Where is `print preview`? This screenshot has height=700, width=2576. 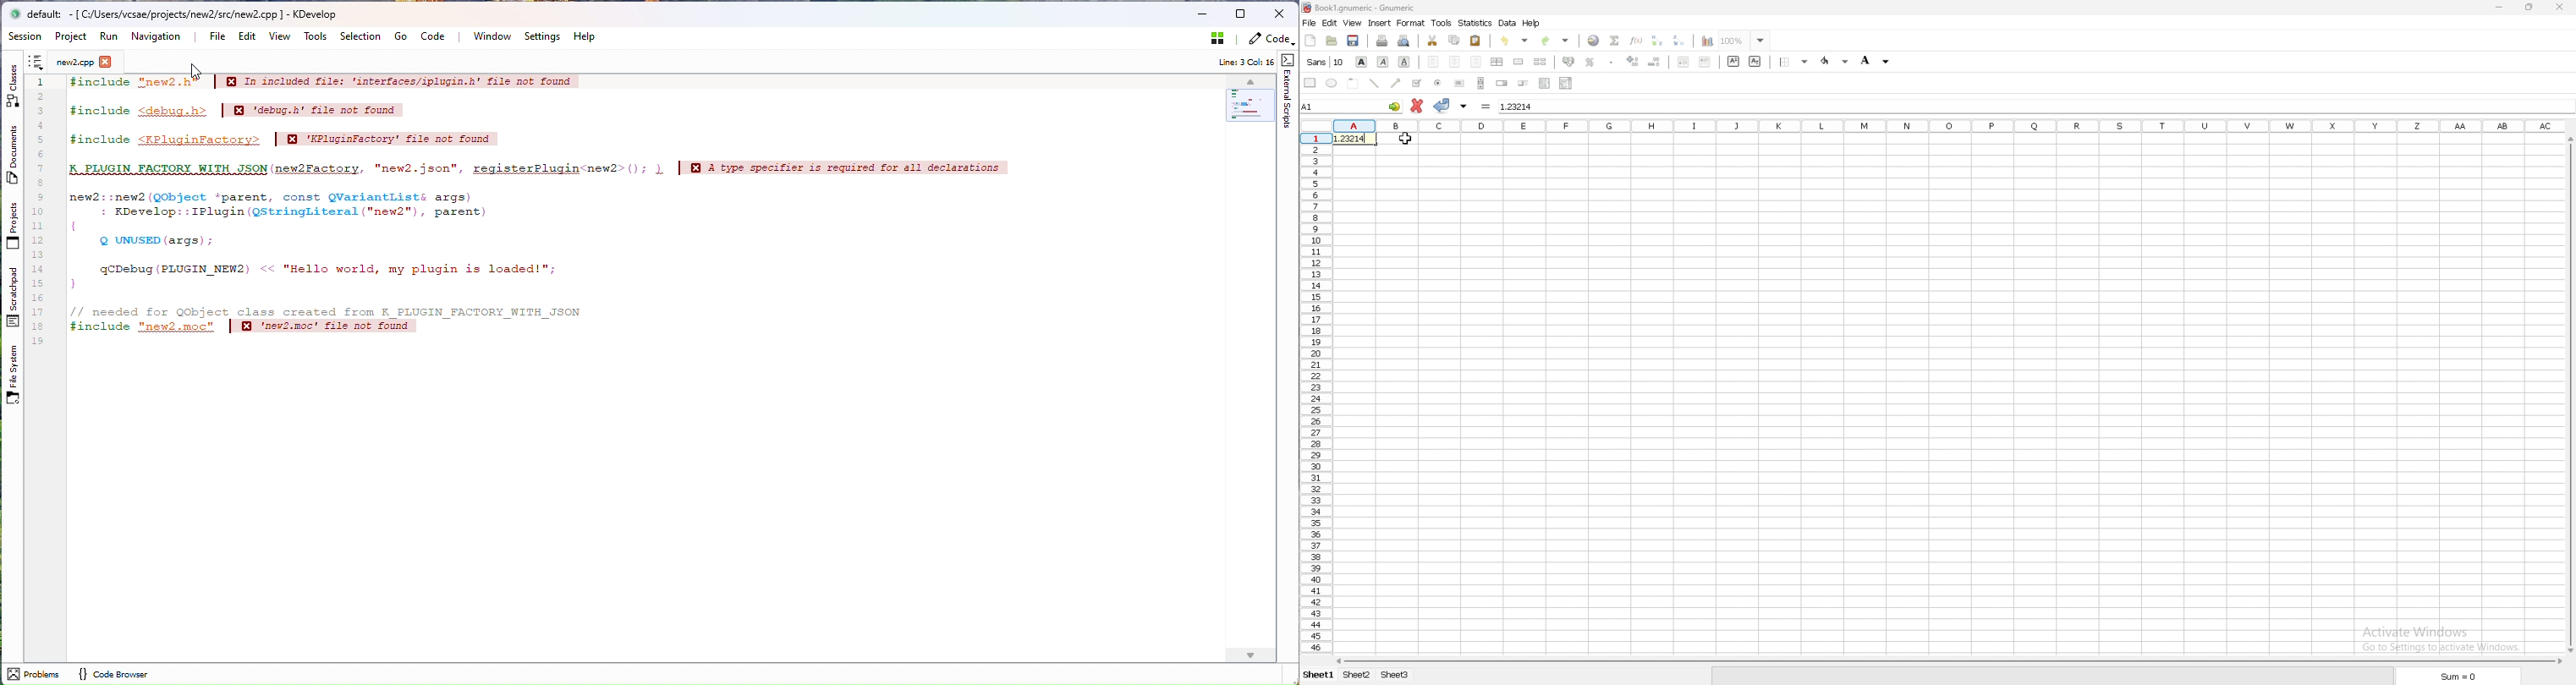 print preview is located at coordinates (1404, 41).